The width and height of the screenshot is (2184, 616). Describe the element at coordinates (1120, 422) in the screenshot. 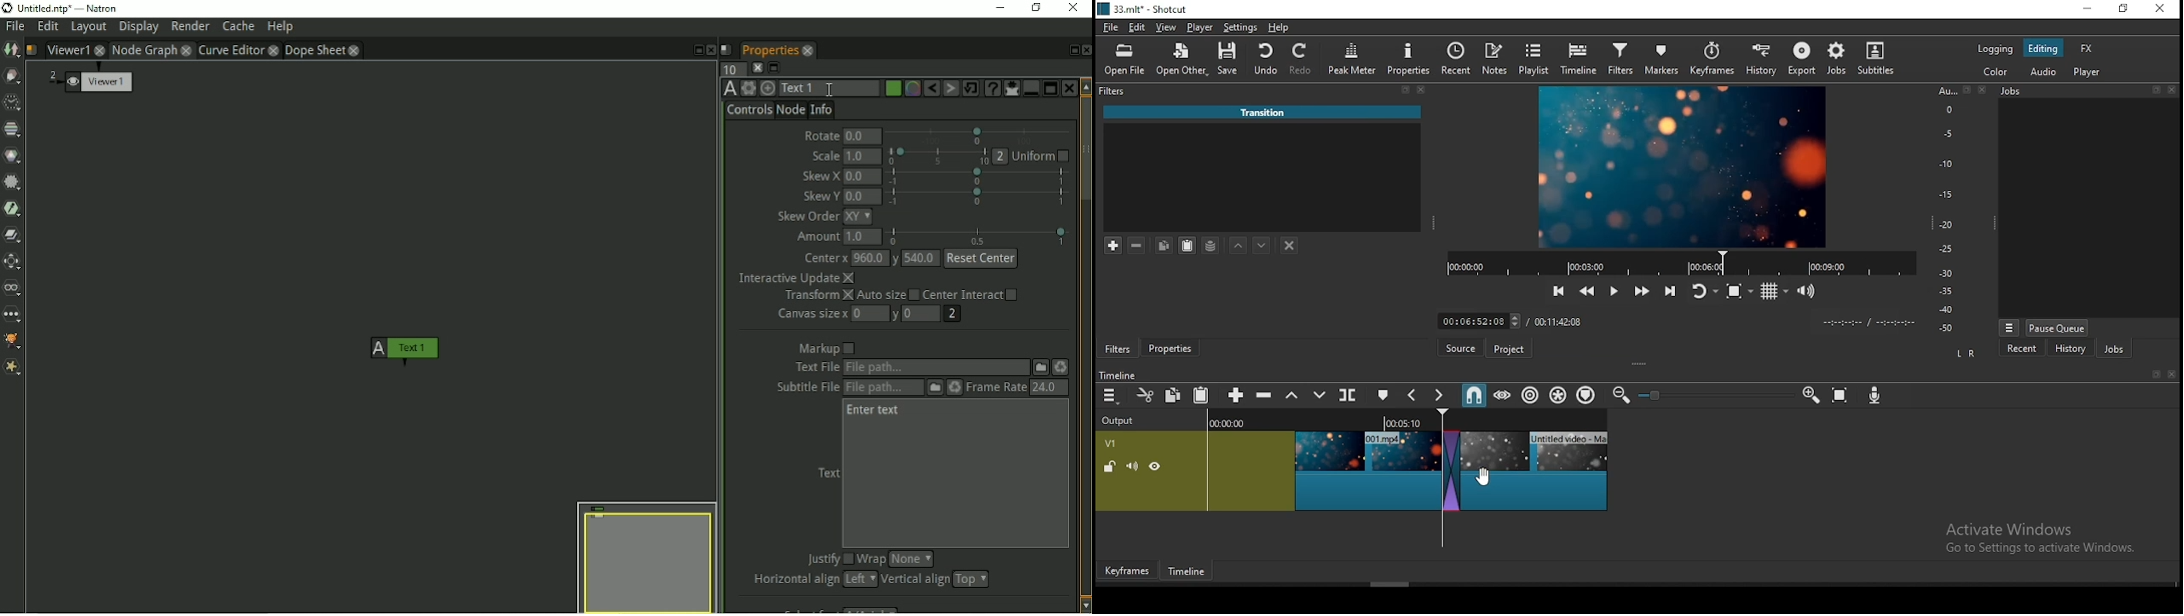

I see `output` at that location.